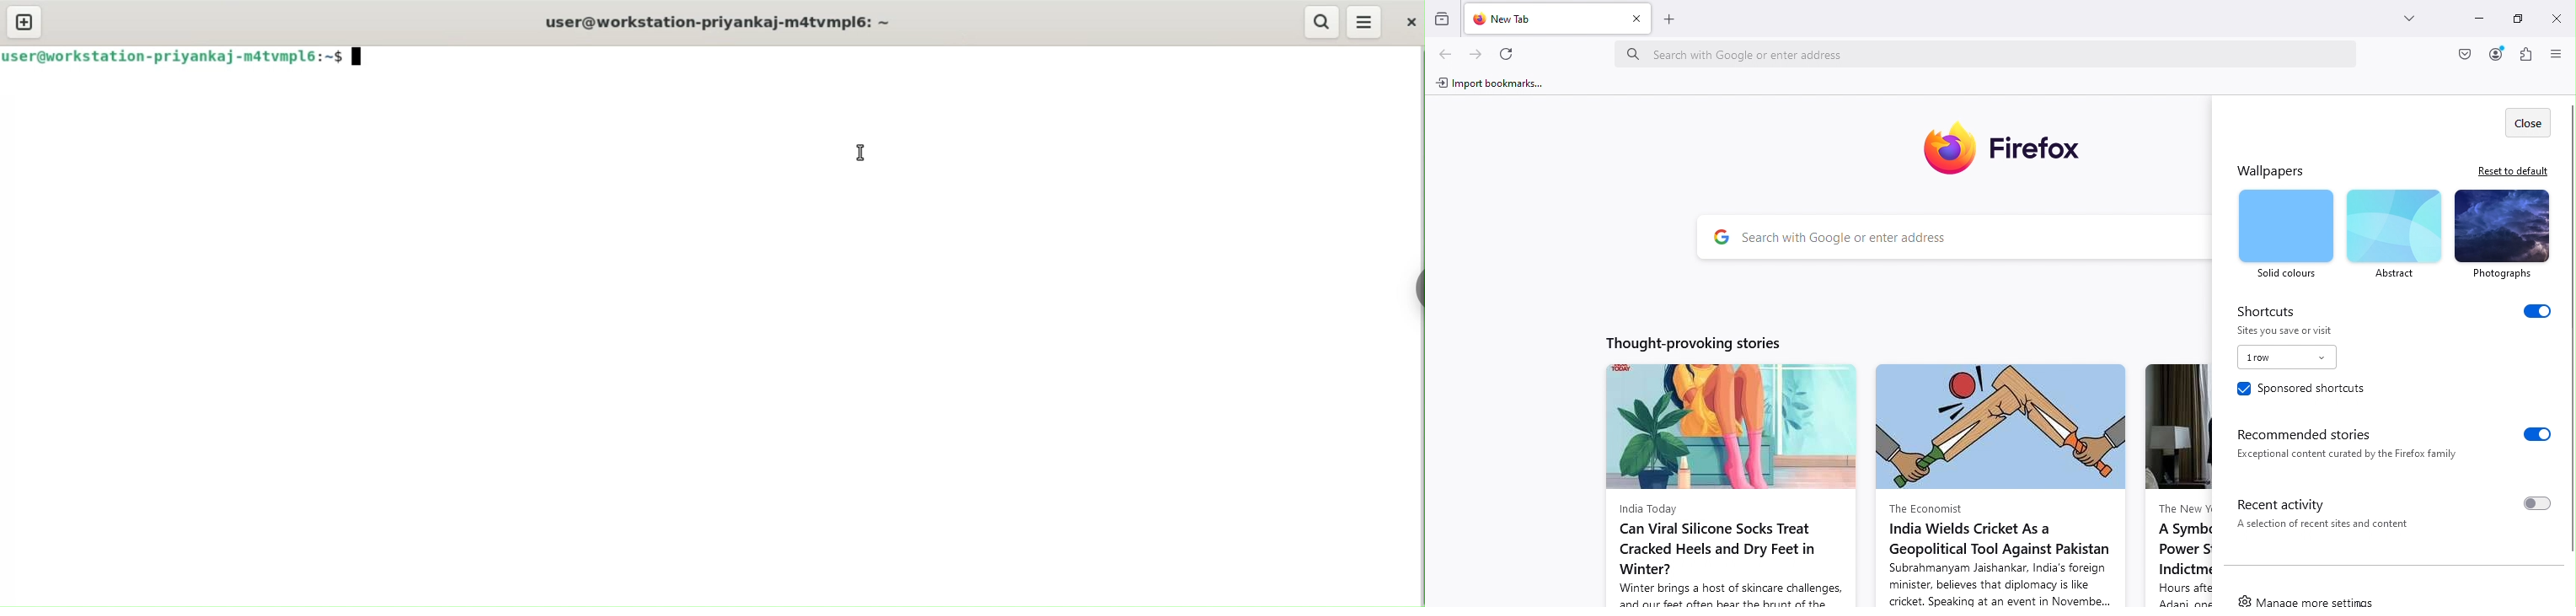  Describe the element at coordinates (2391, 234) in the screenshot. I see `Abstract` at that location.